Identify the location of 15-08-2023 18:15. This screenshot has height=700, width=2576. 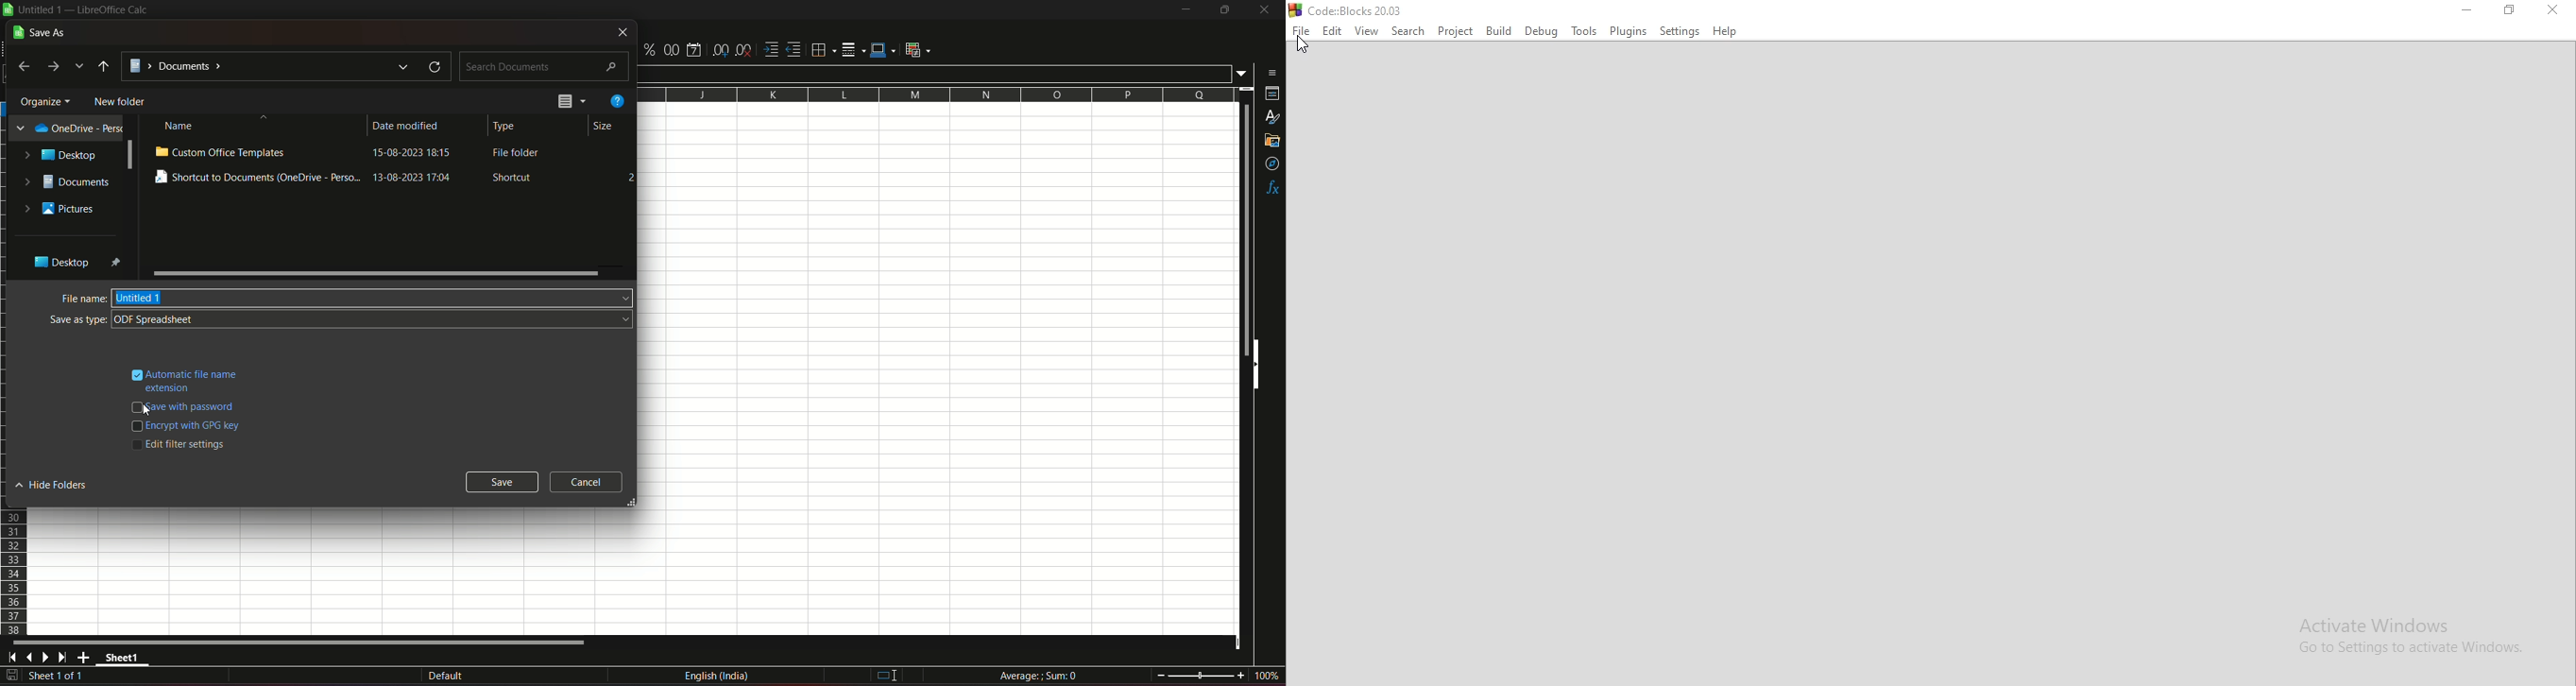
(419, 155).